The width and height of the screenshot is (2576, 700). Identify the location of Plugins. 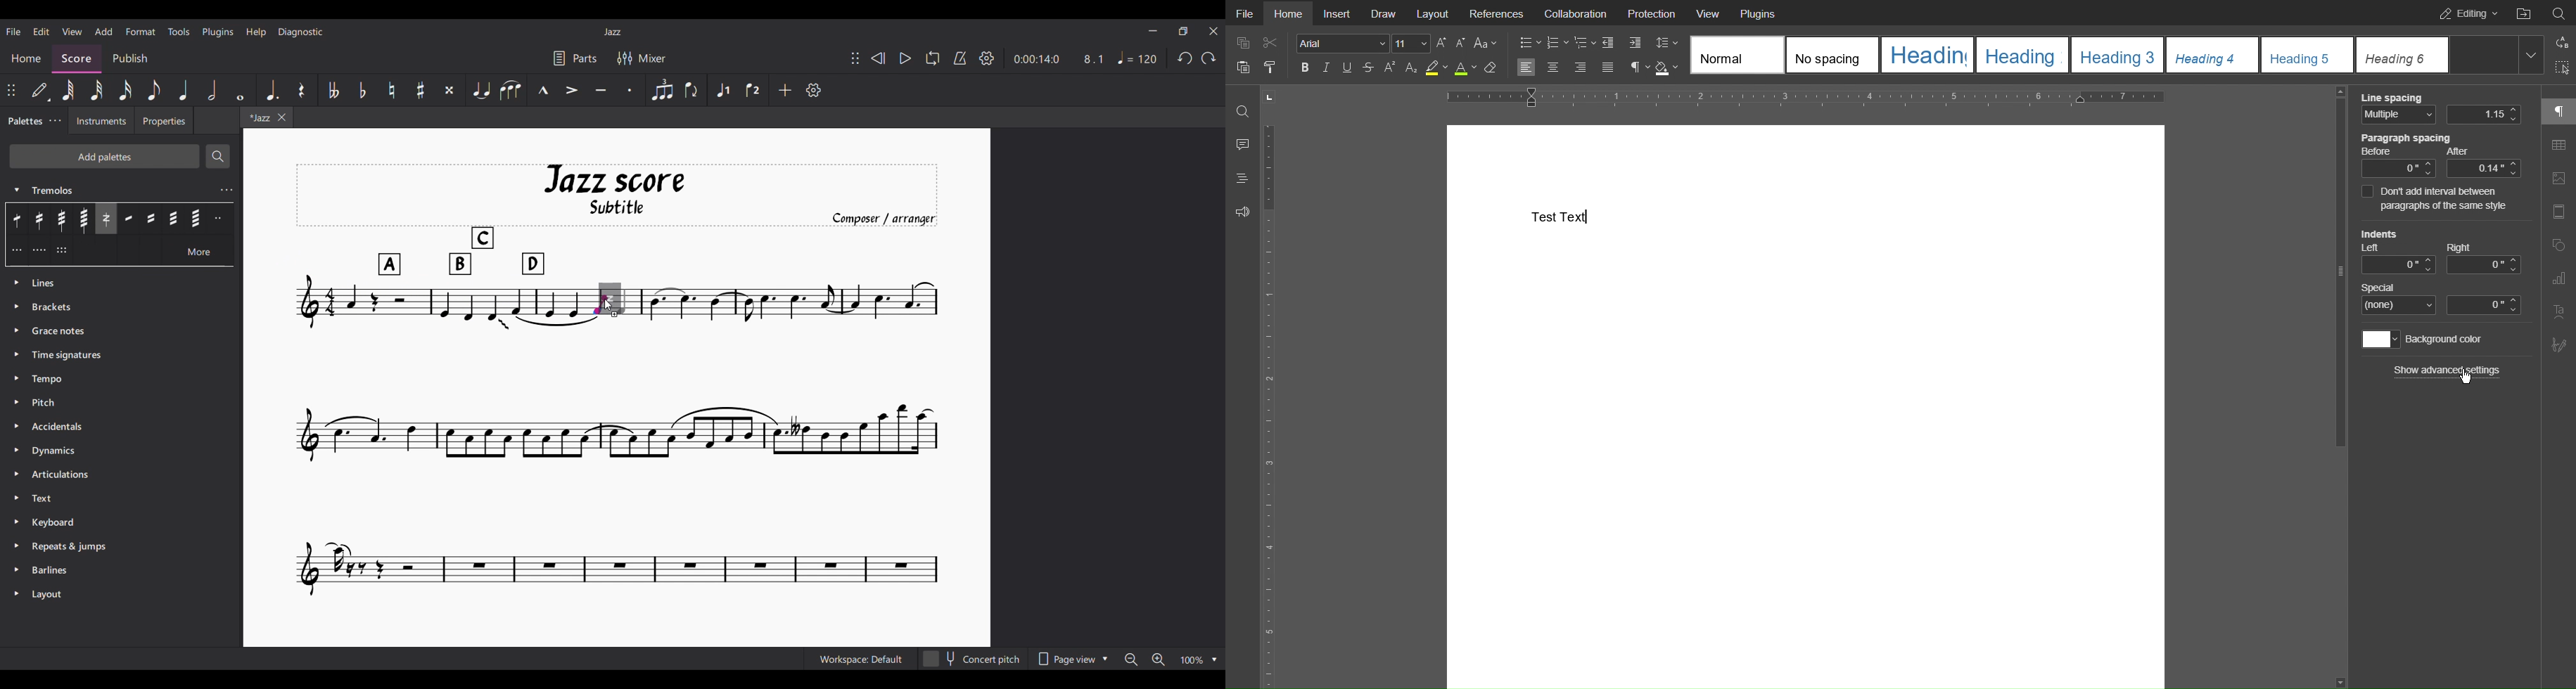
(1756, 13).